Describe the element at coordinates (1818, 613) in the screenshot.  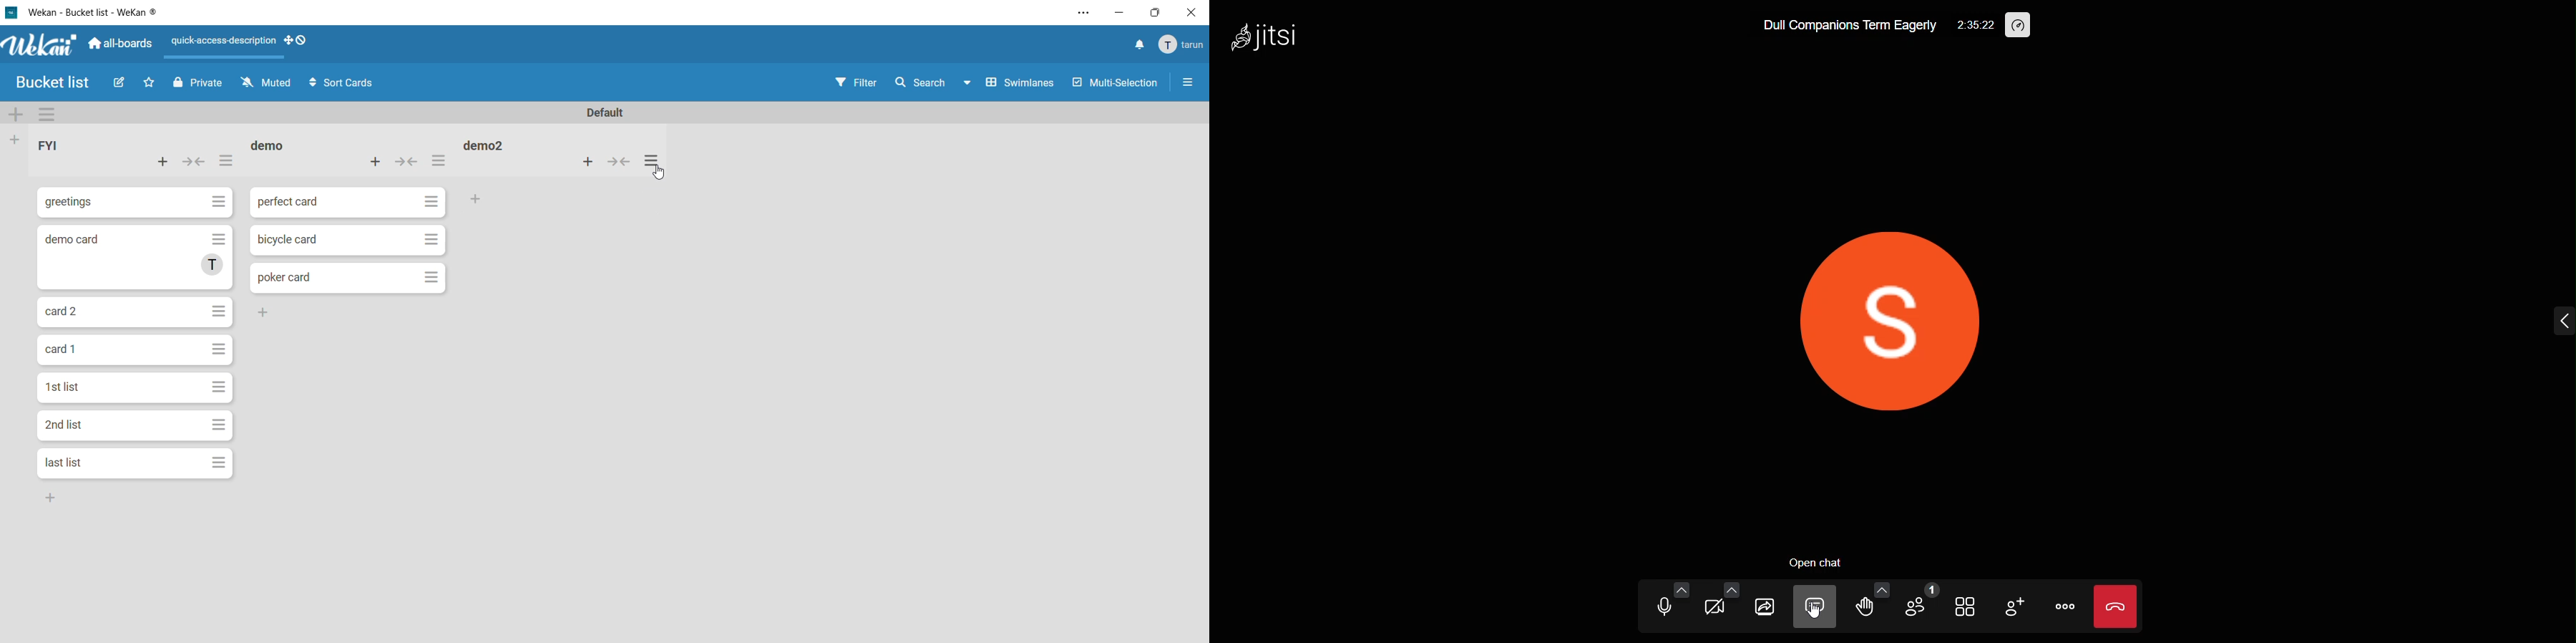
I see `cursor` at that location.